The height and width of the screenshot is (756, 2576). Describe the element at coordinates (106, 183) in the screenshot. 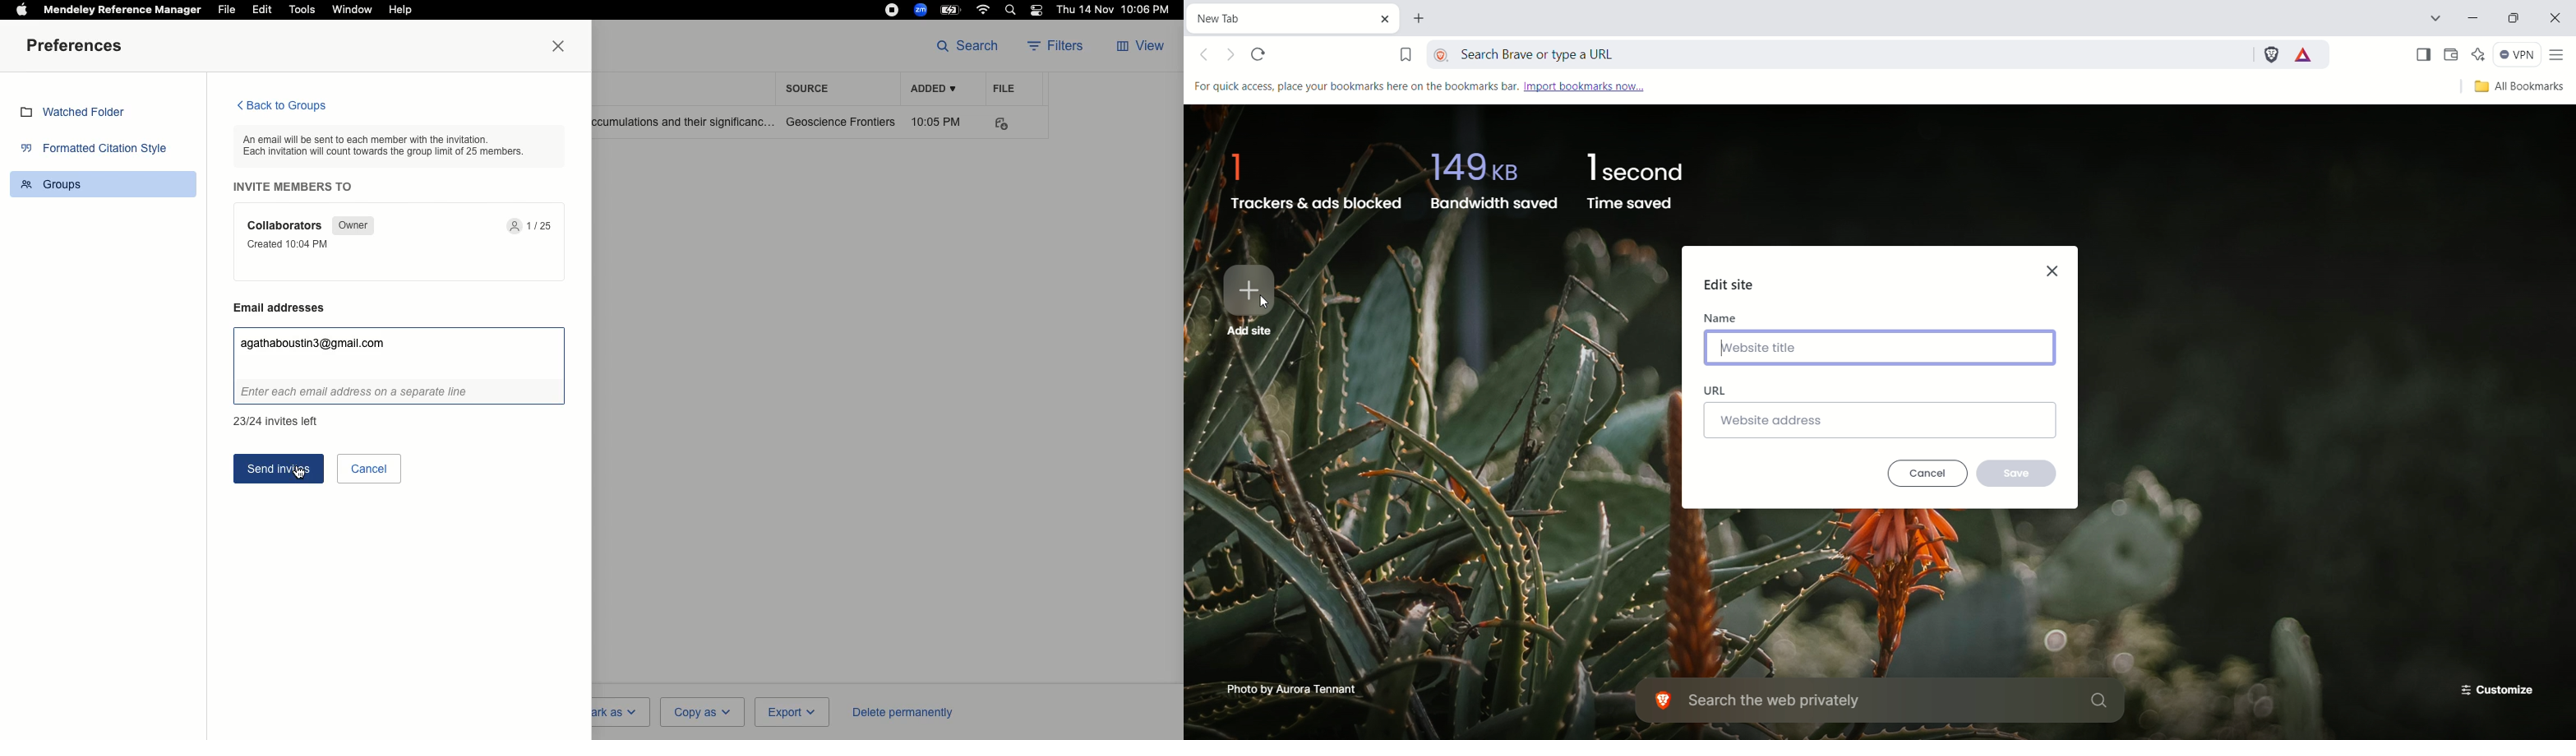

I see `Groups` at that location.